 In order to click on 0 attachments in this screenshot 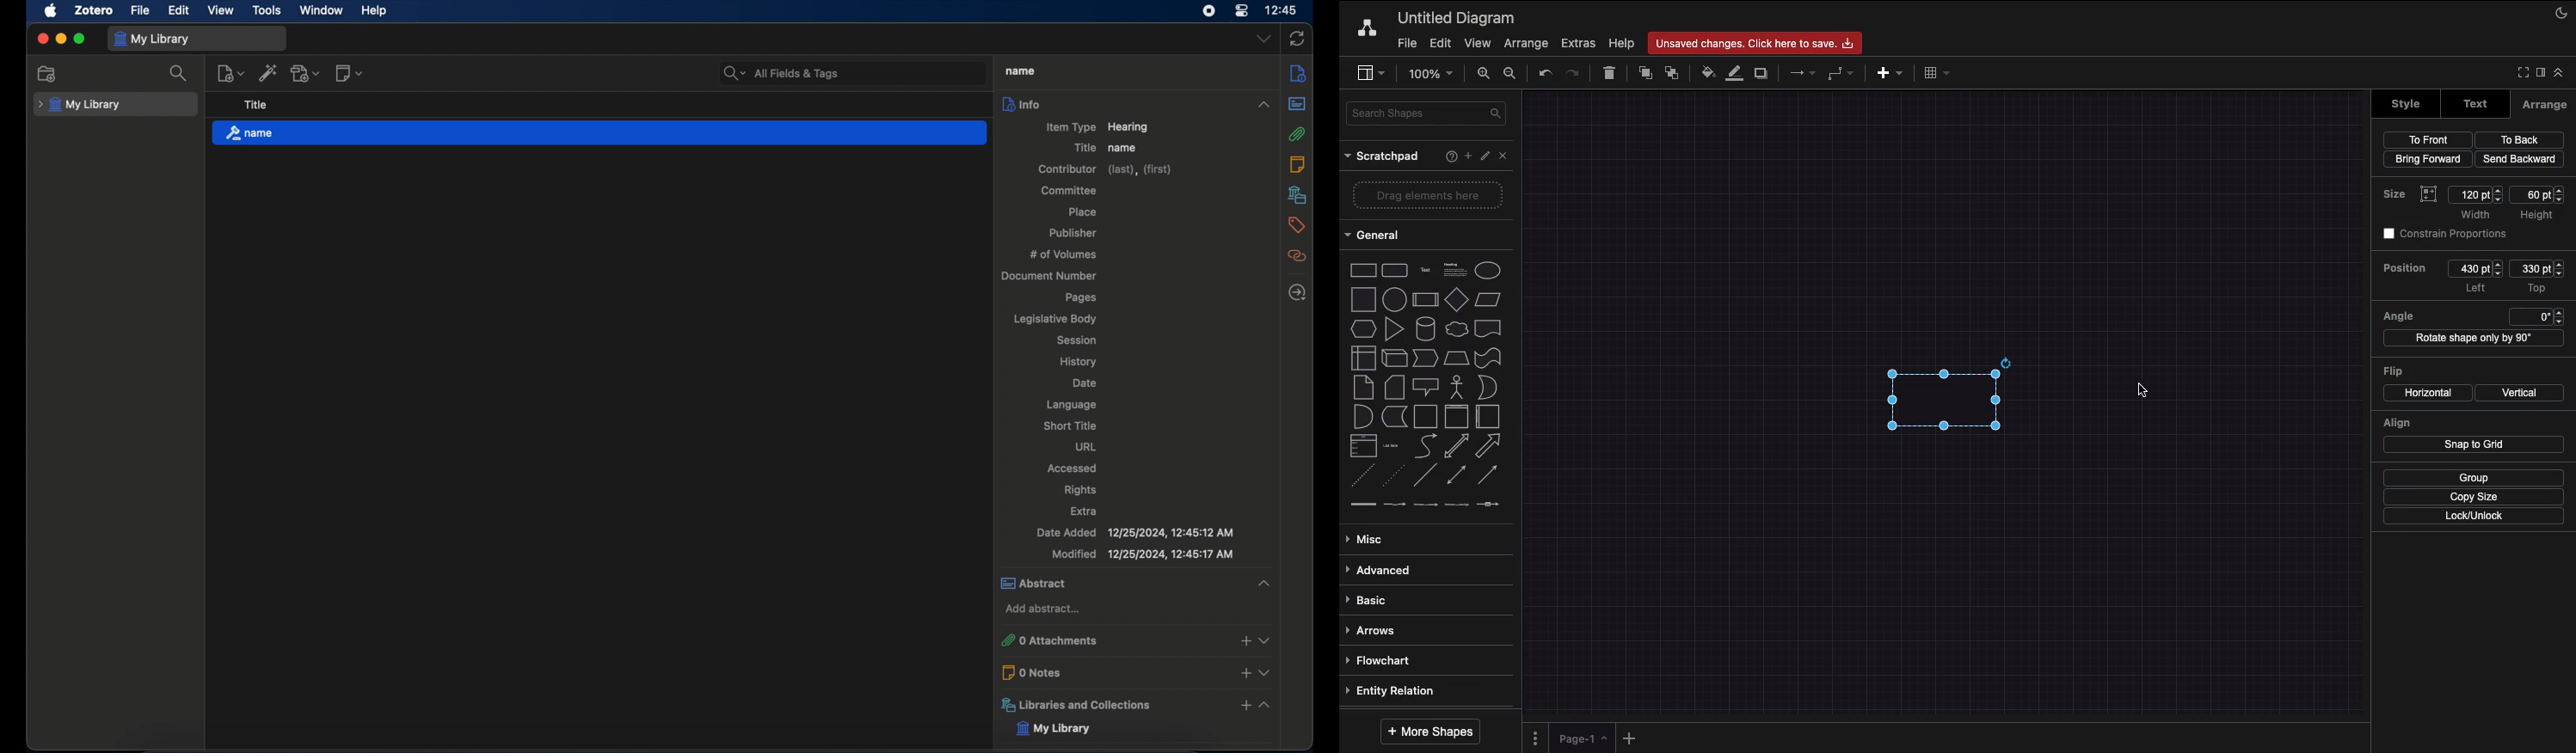, I will do `click(1134, 641)`.